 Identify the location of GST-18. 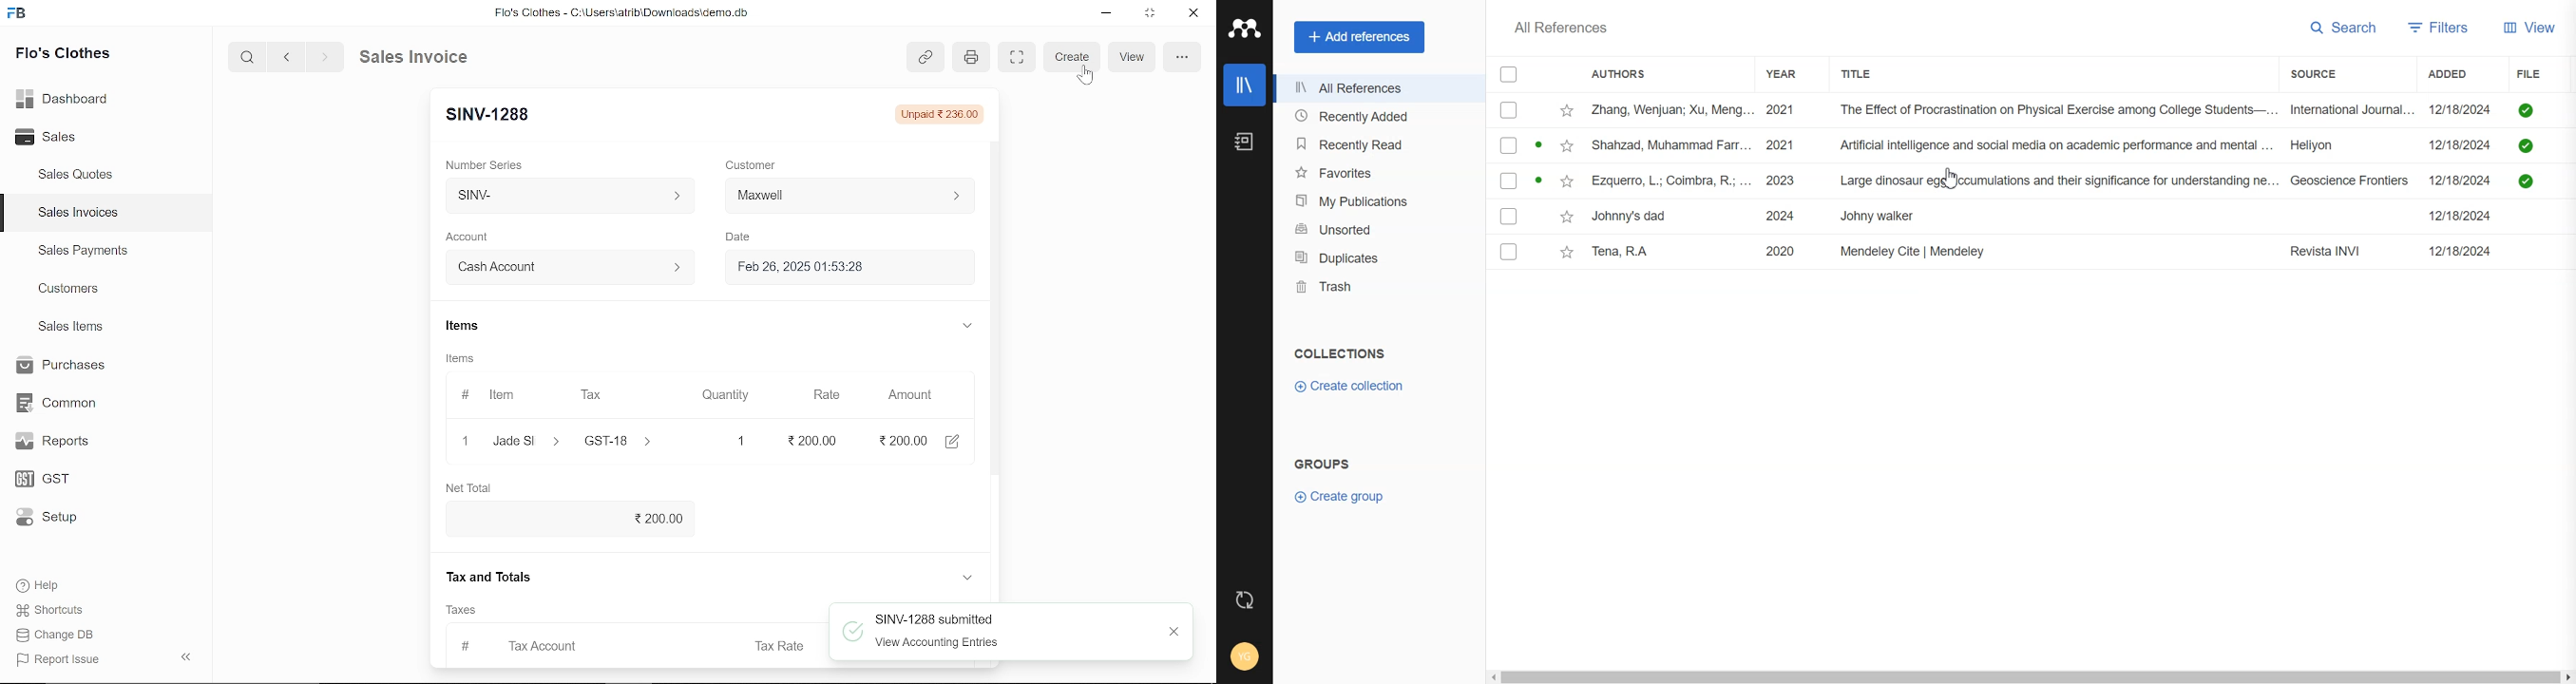
(629, 441).